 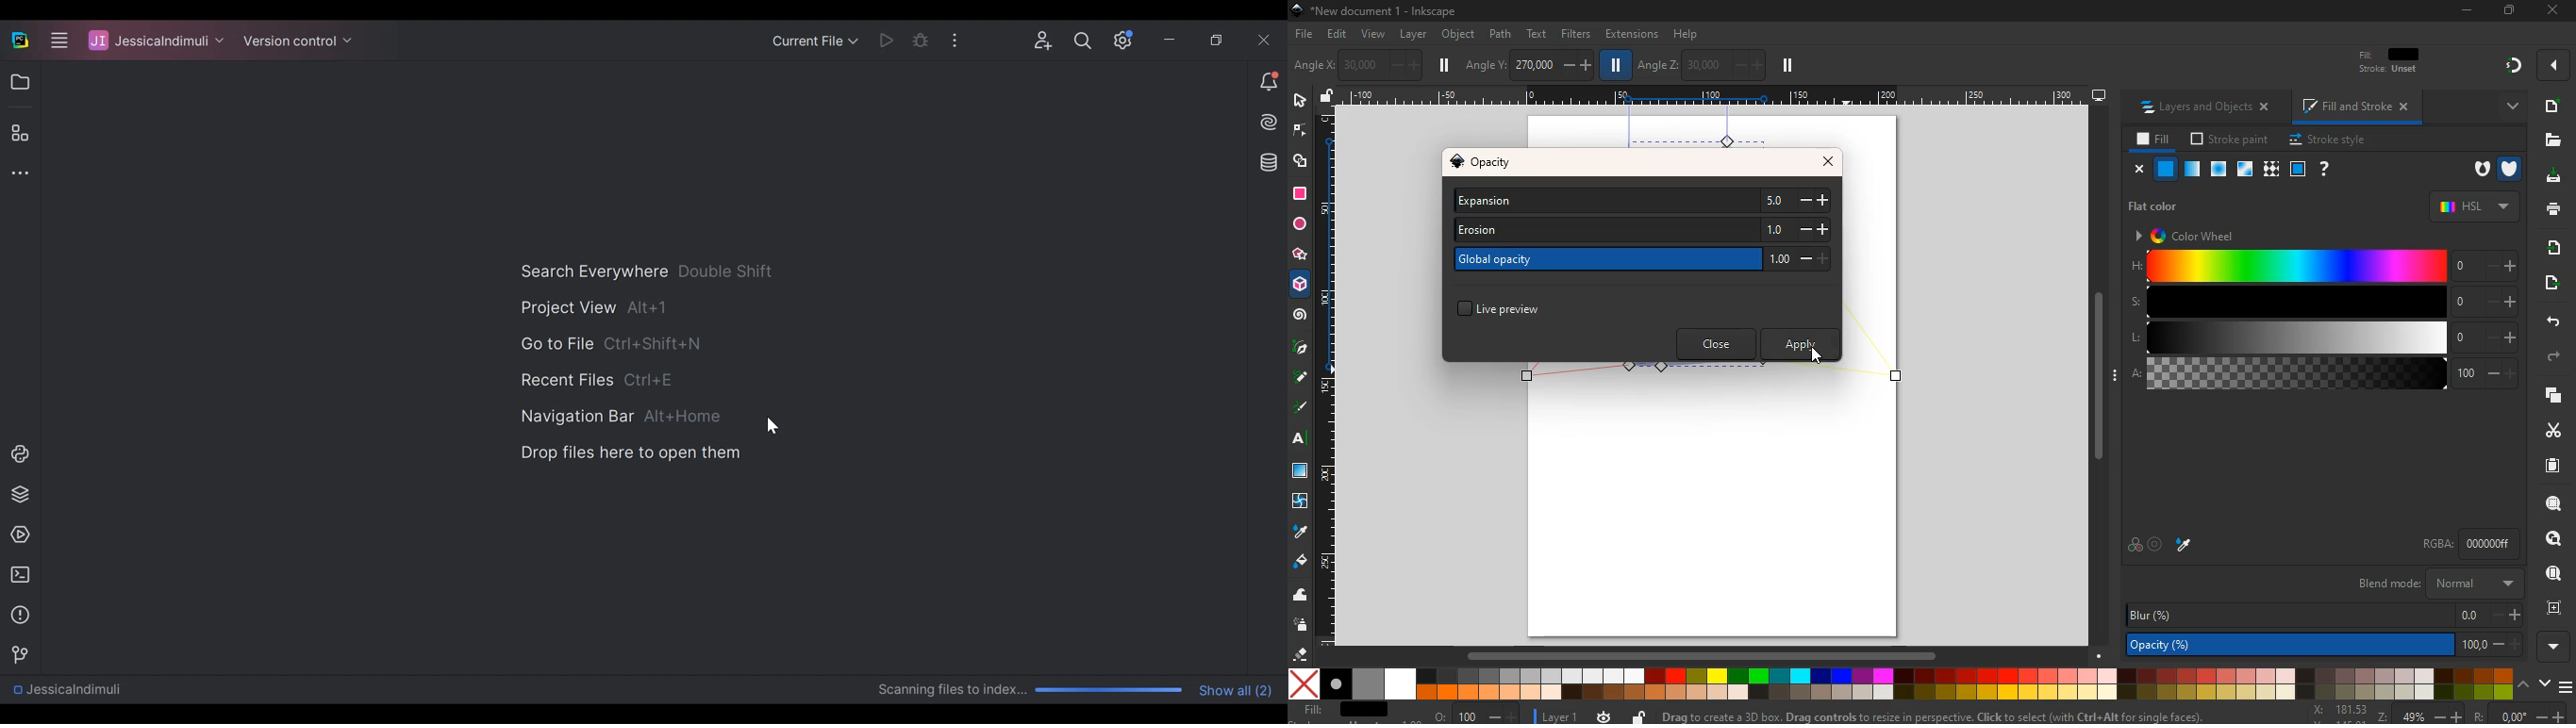 I want to click on normal, so click(x=2167, y=170).